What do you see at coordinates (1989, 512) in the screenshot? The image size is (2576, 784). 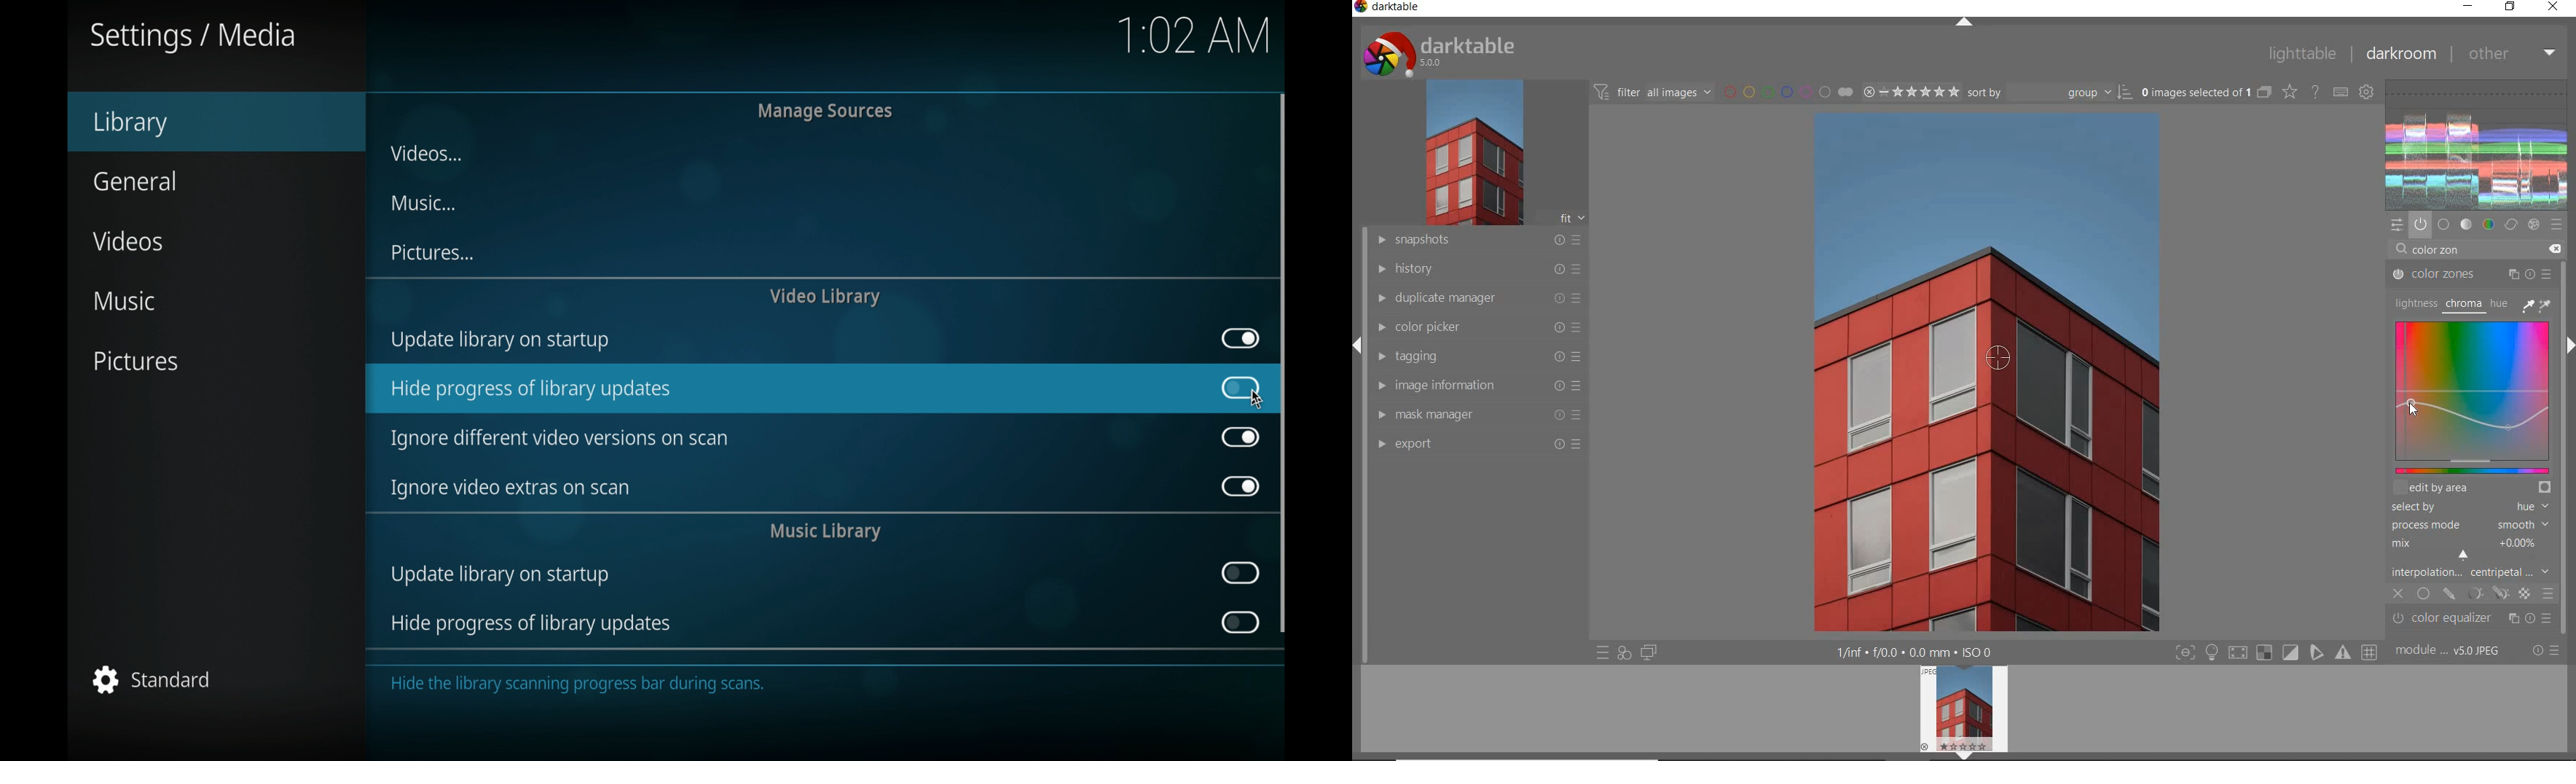 I see `BUILDINGS COLOR RED DESATURATED` at bounding box center [1989, 512].